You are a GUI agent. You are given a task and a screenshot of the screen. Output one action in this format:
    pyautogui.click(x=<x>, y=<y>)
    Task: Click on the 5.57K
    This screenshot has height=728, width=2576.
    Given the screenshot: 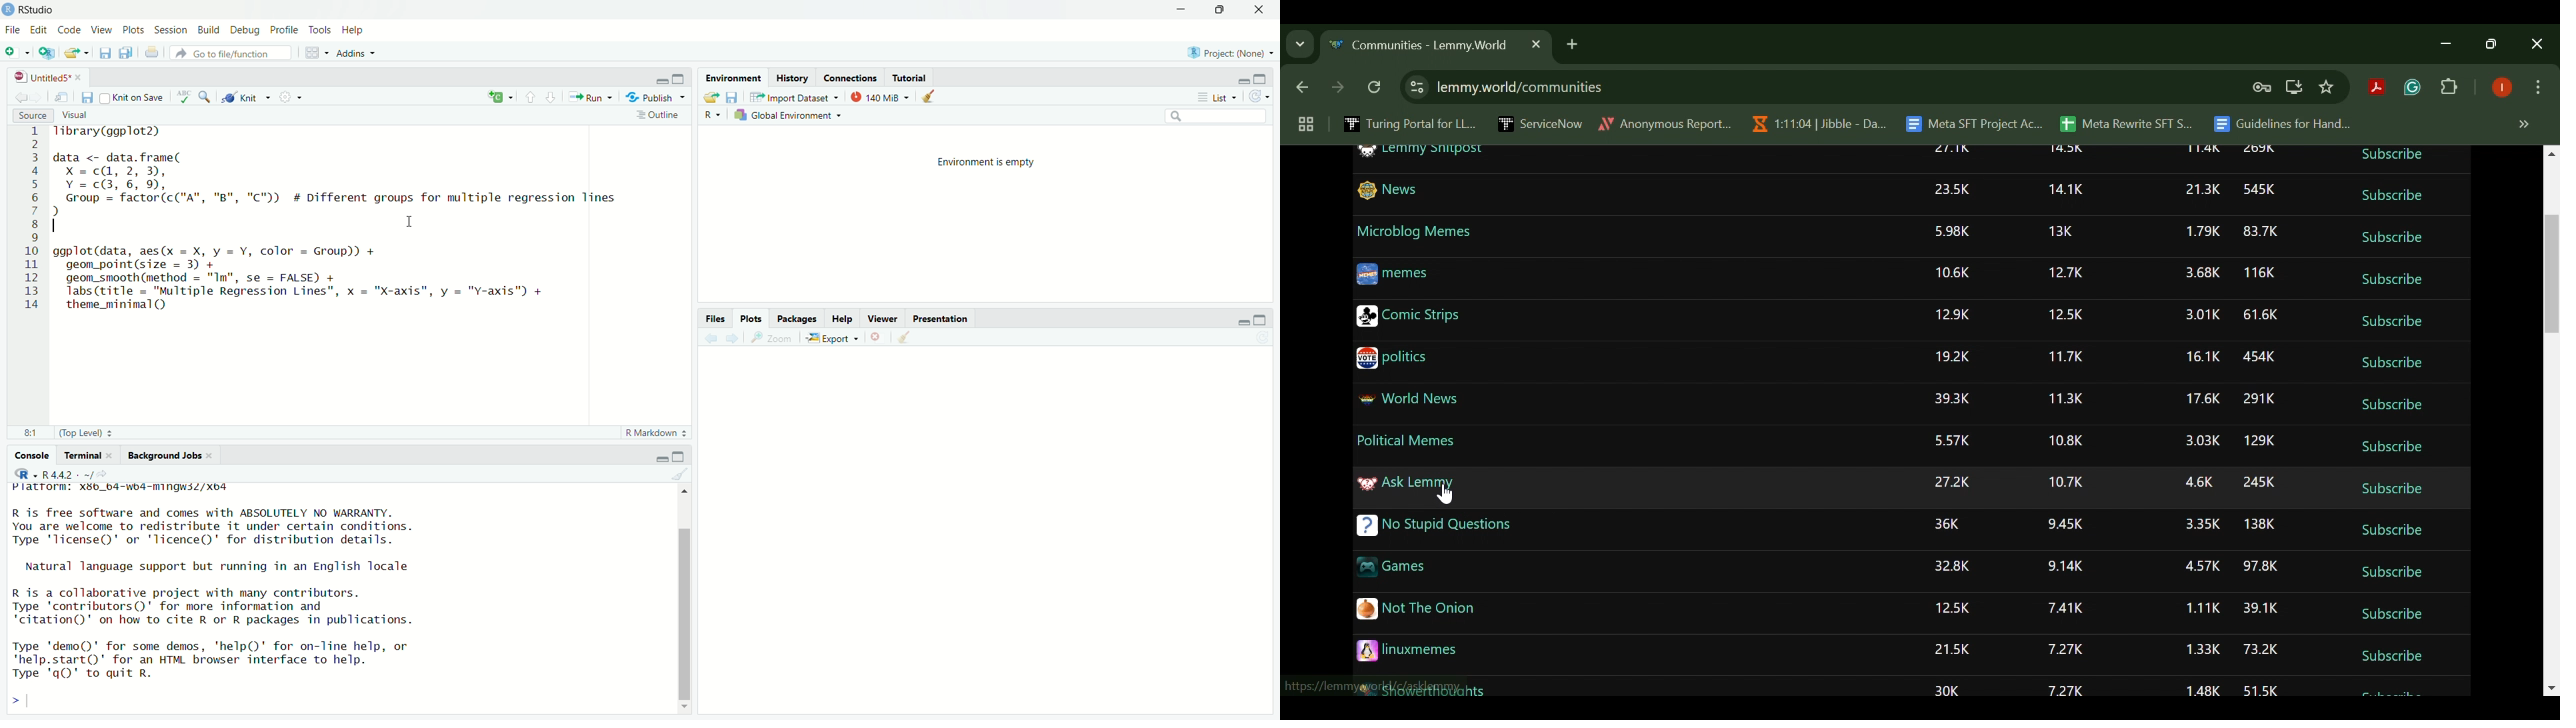 What is the action you would take?
    pyautogui.click(x=1953, y=441)
    